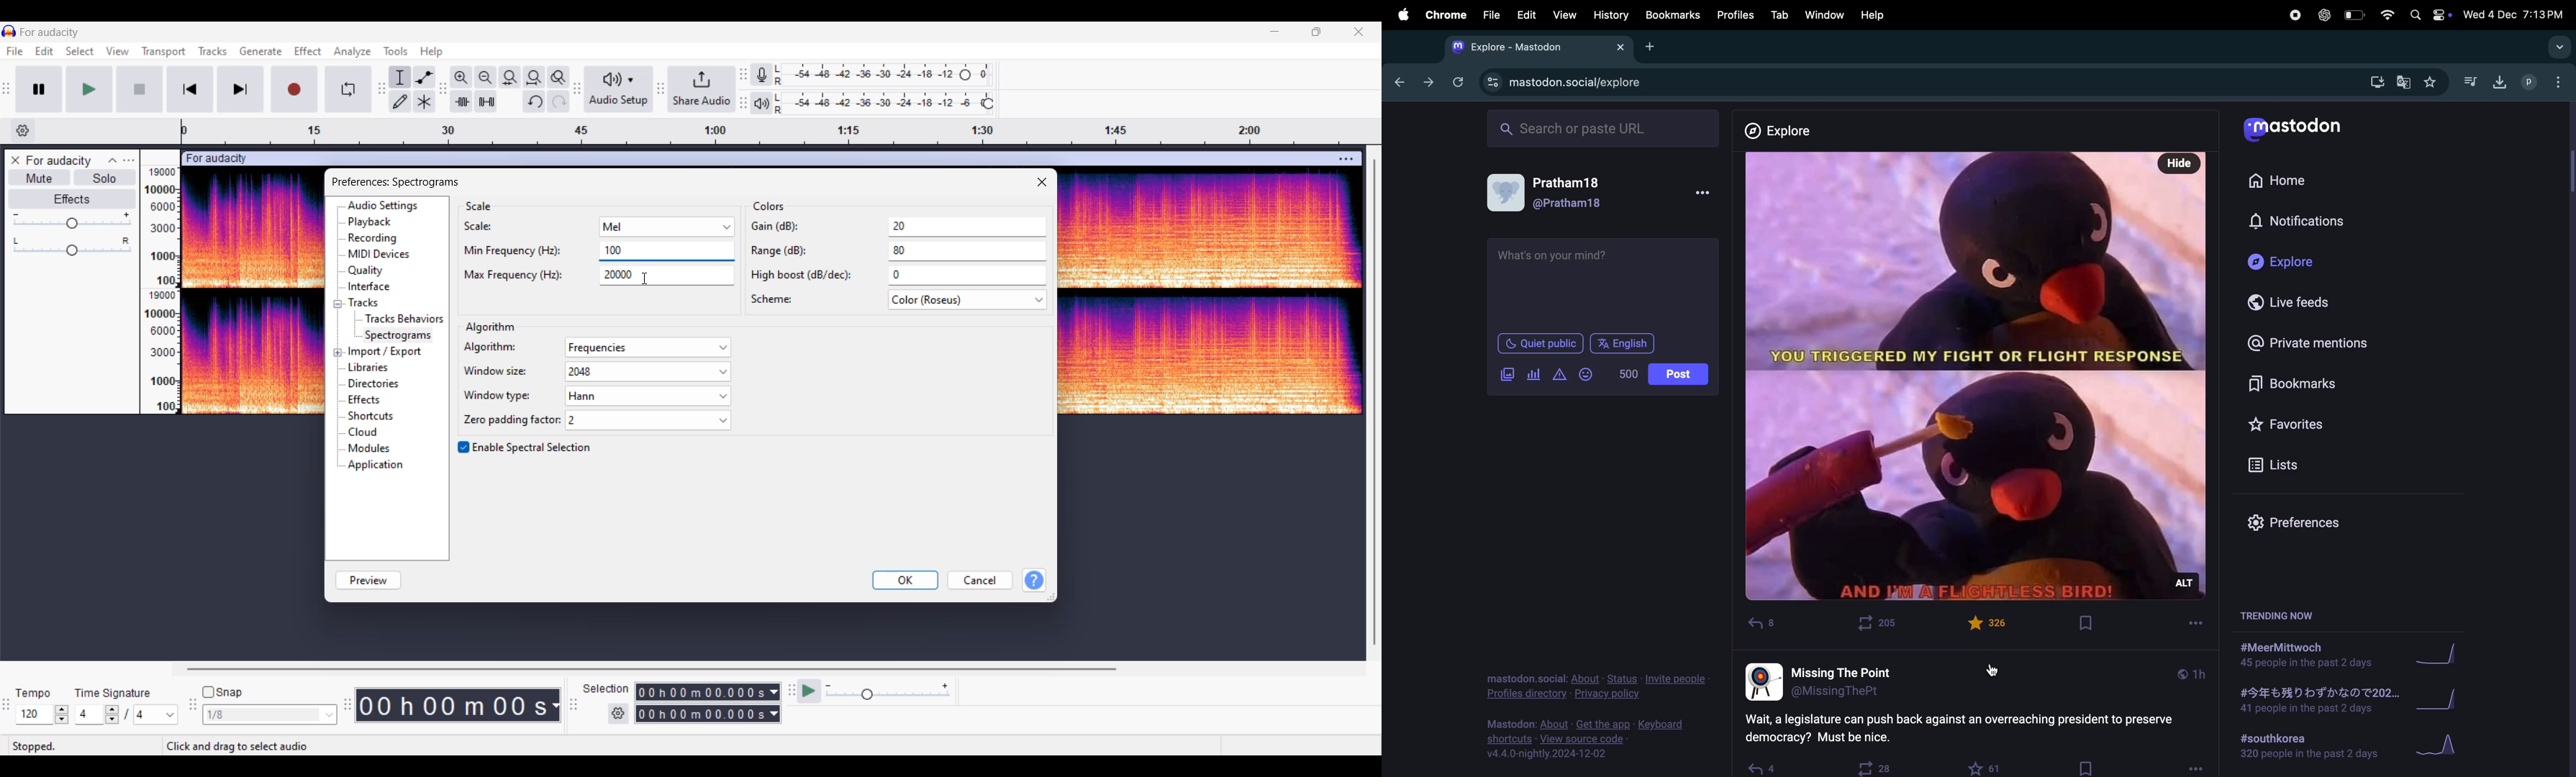  What do you see at coordinates (511, 78) in the screenshot?
I see `Fit selection to width` at bounding box center [511, 78].